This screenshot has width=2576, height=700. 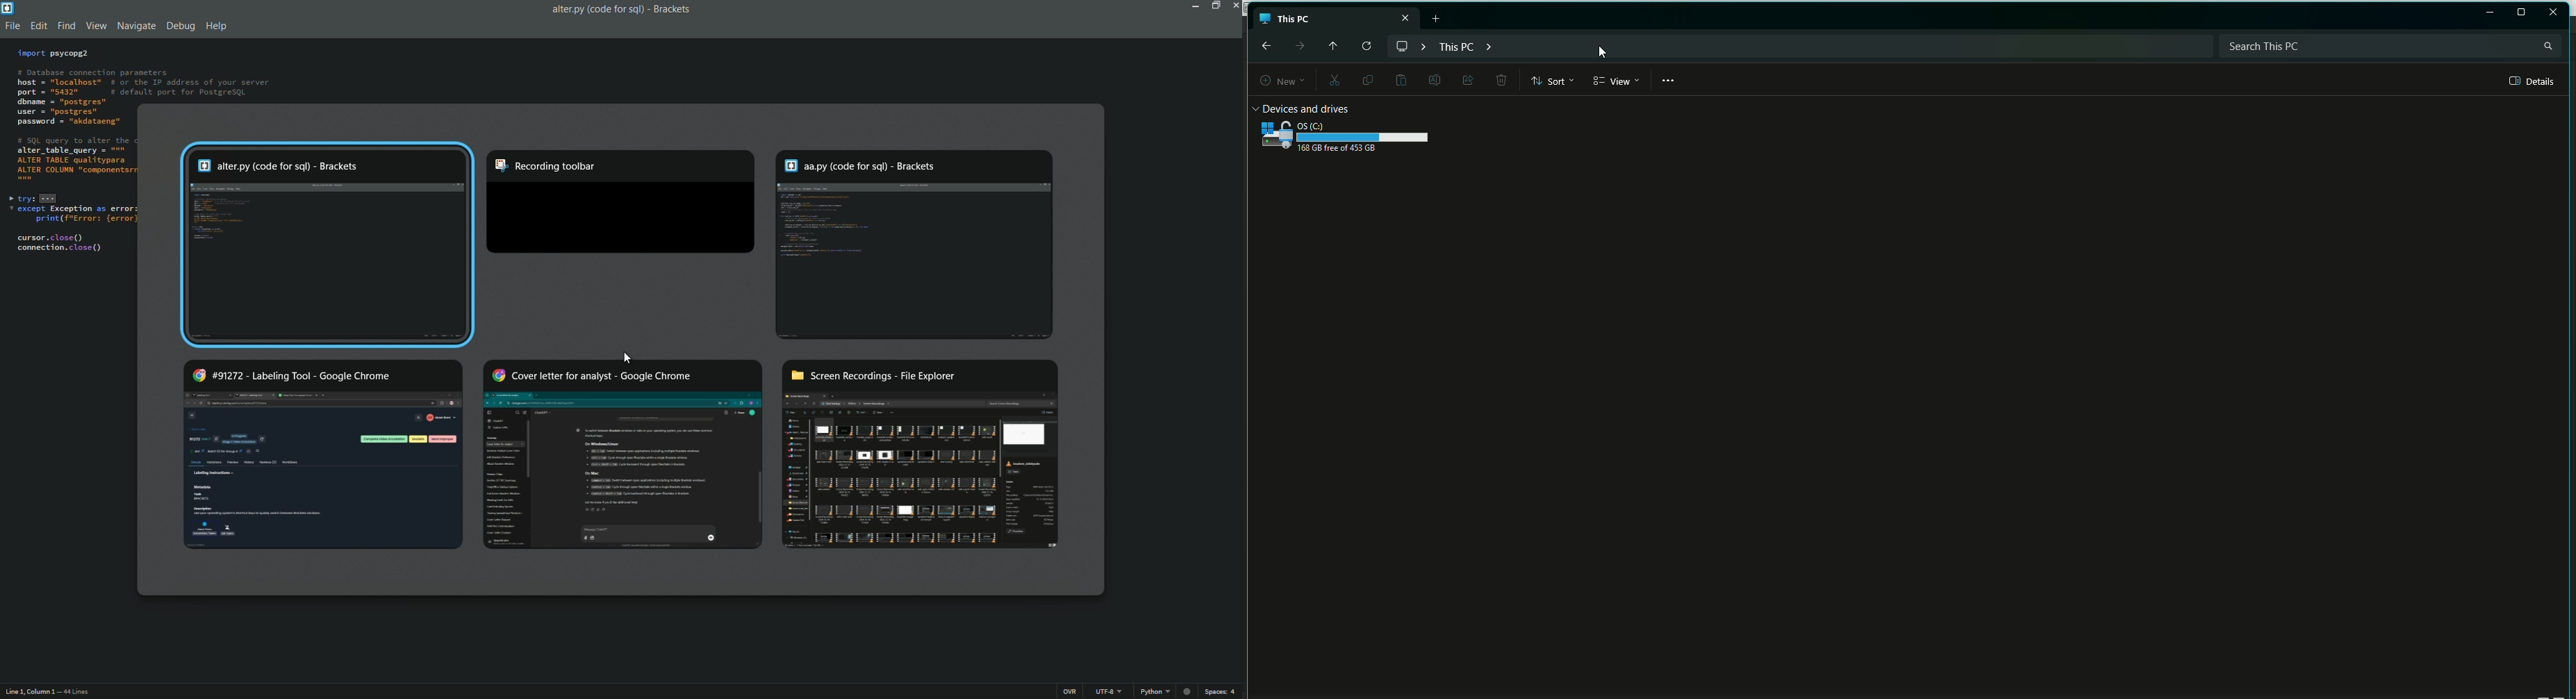 I want to click on Edit, so click(x=1433, y=79).